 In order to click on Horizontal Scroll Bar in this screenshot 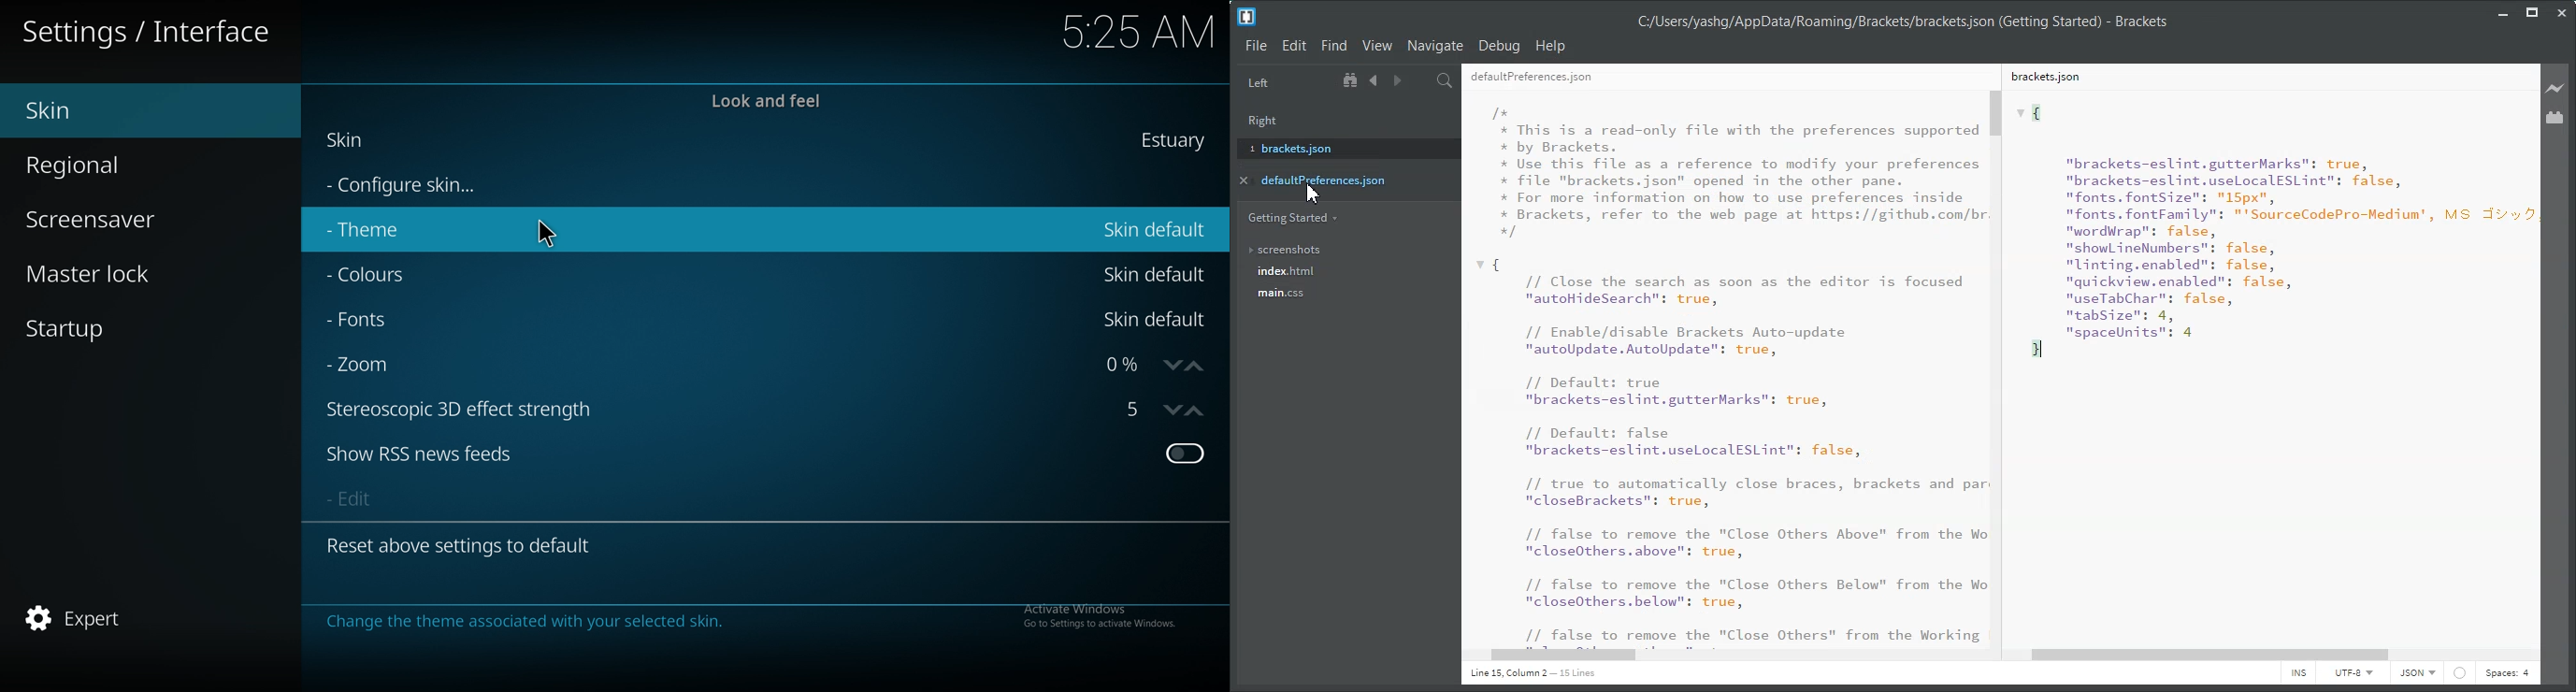, I will do `click(1721, 656)`.